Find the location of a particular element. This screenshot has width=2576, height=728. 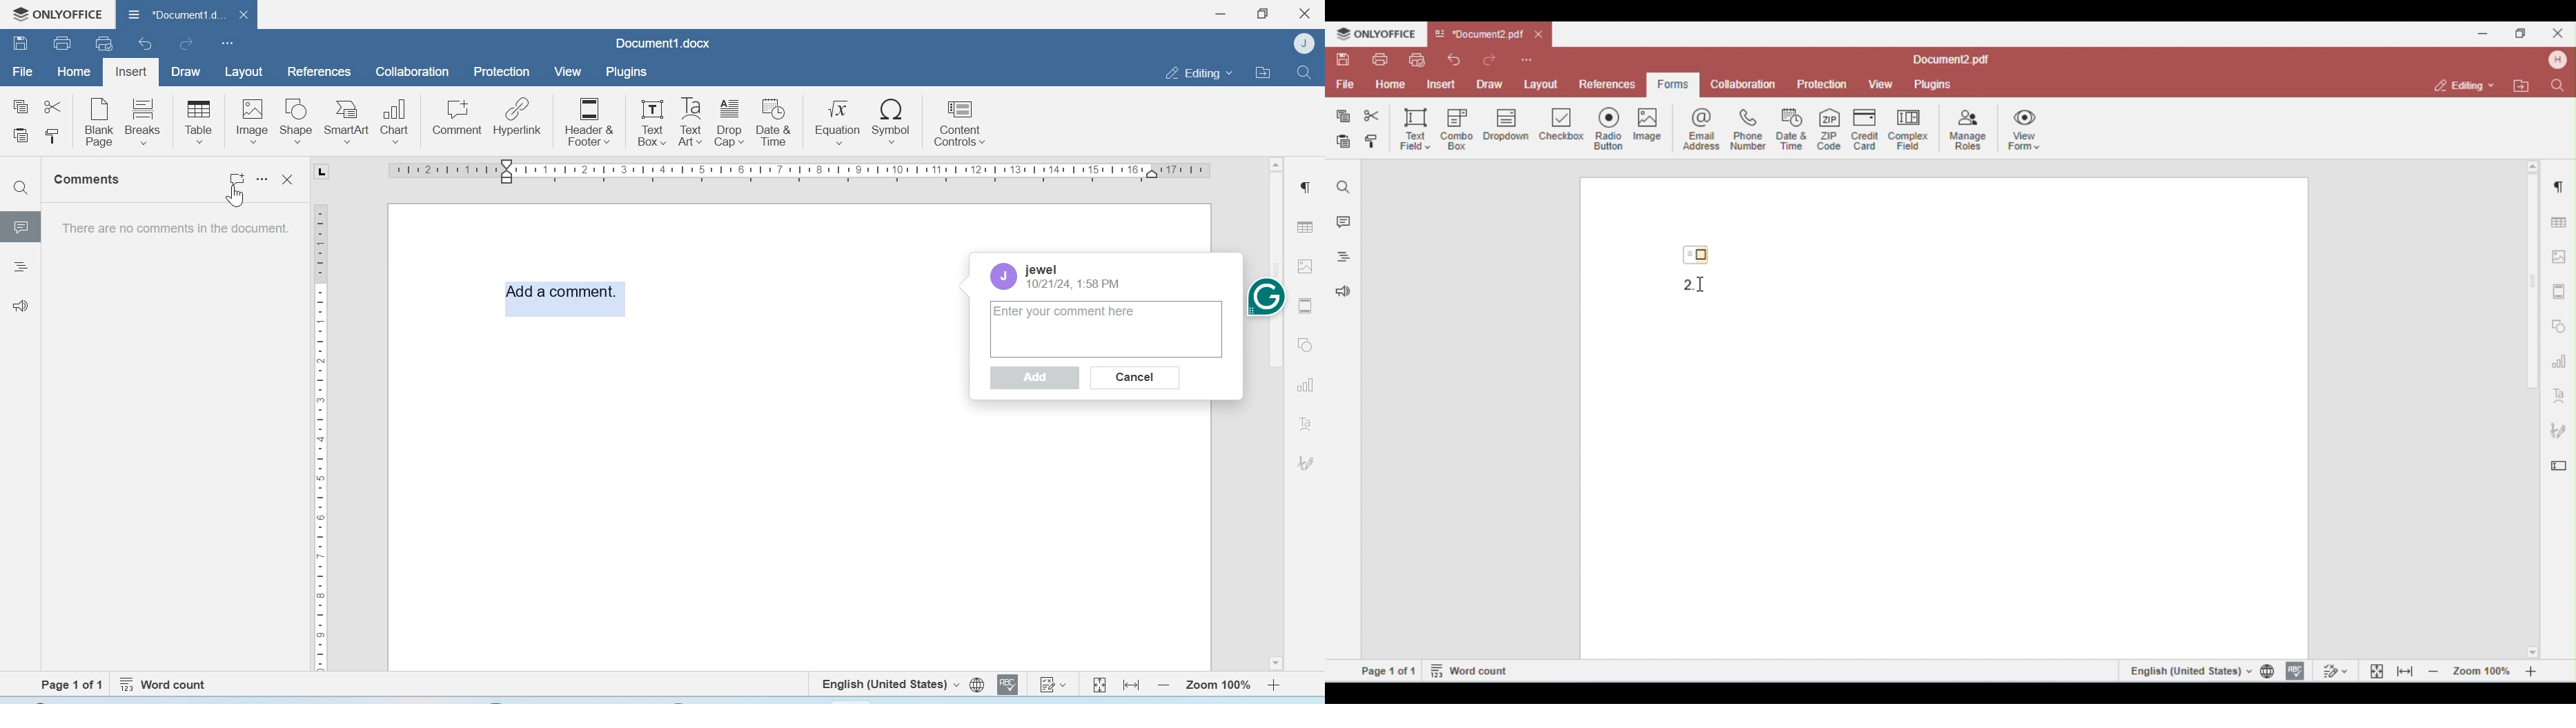

Text is located at coordinates (1306, 423).